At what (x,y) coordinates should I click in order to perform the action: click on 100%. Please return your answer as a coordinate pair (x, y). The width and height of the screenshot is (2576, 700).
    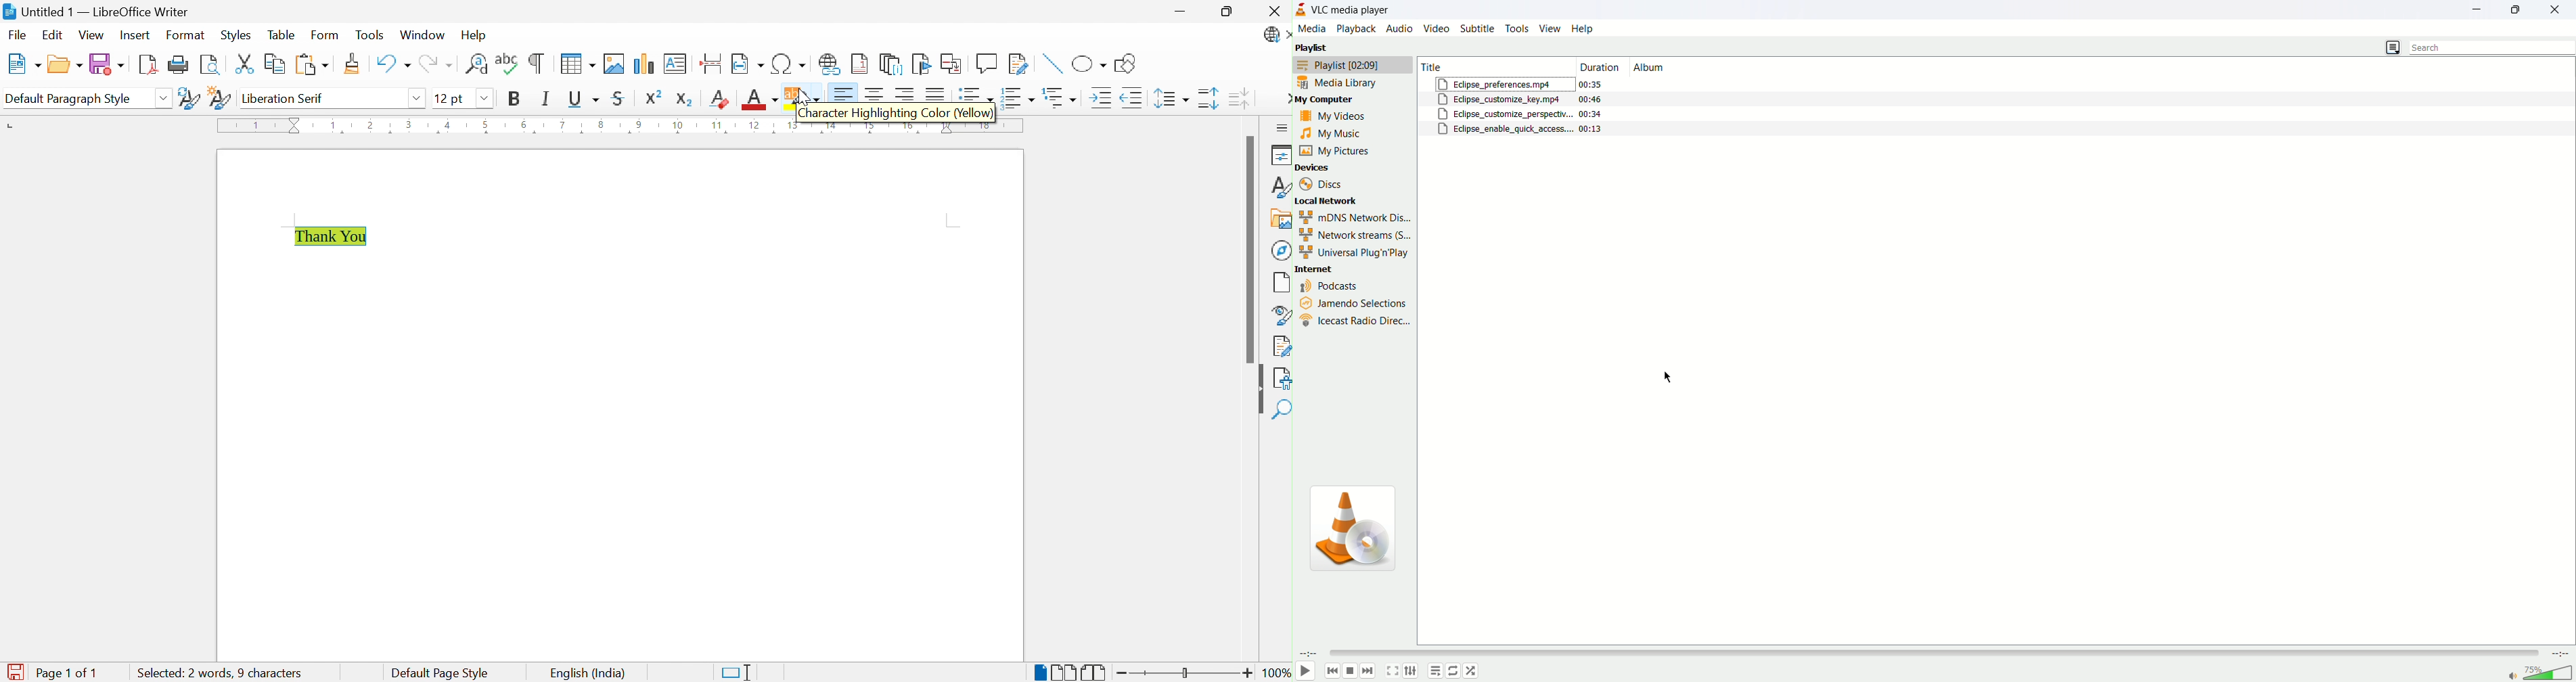
    Looking at the image, I should click on (1276, 673).